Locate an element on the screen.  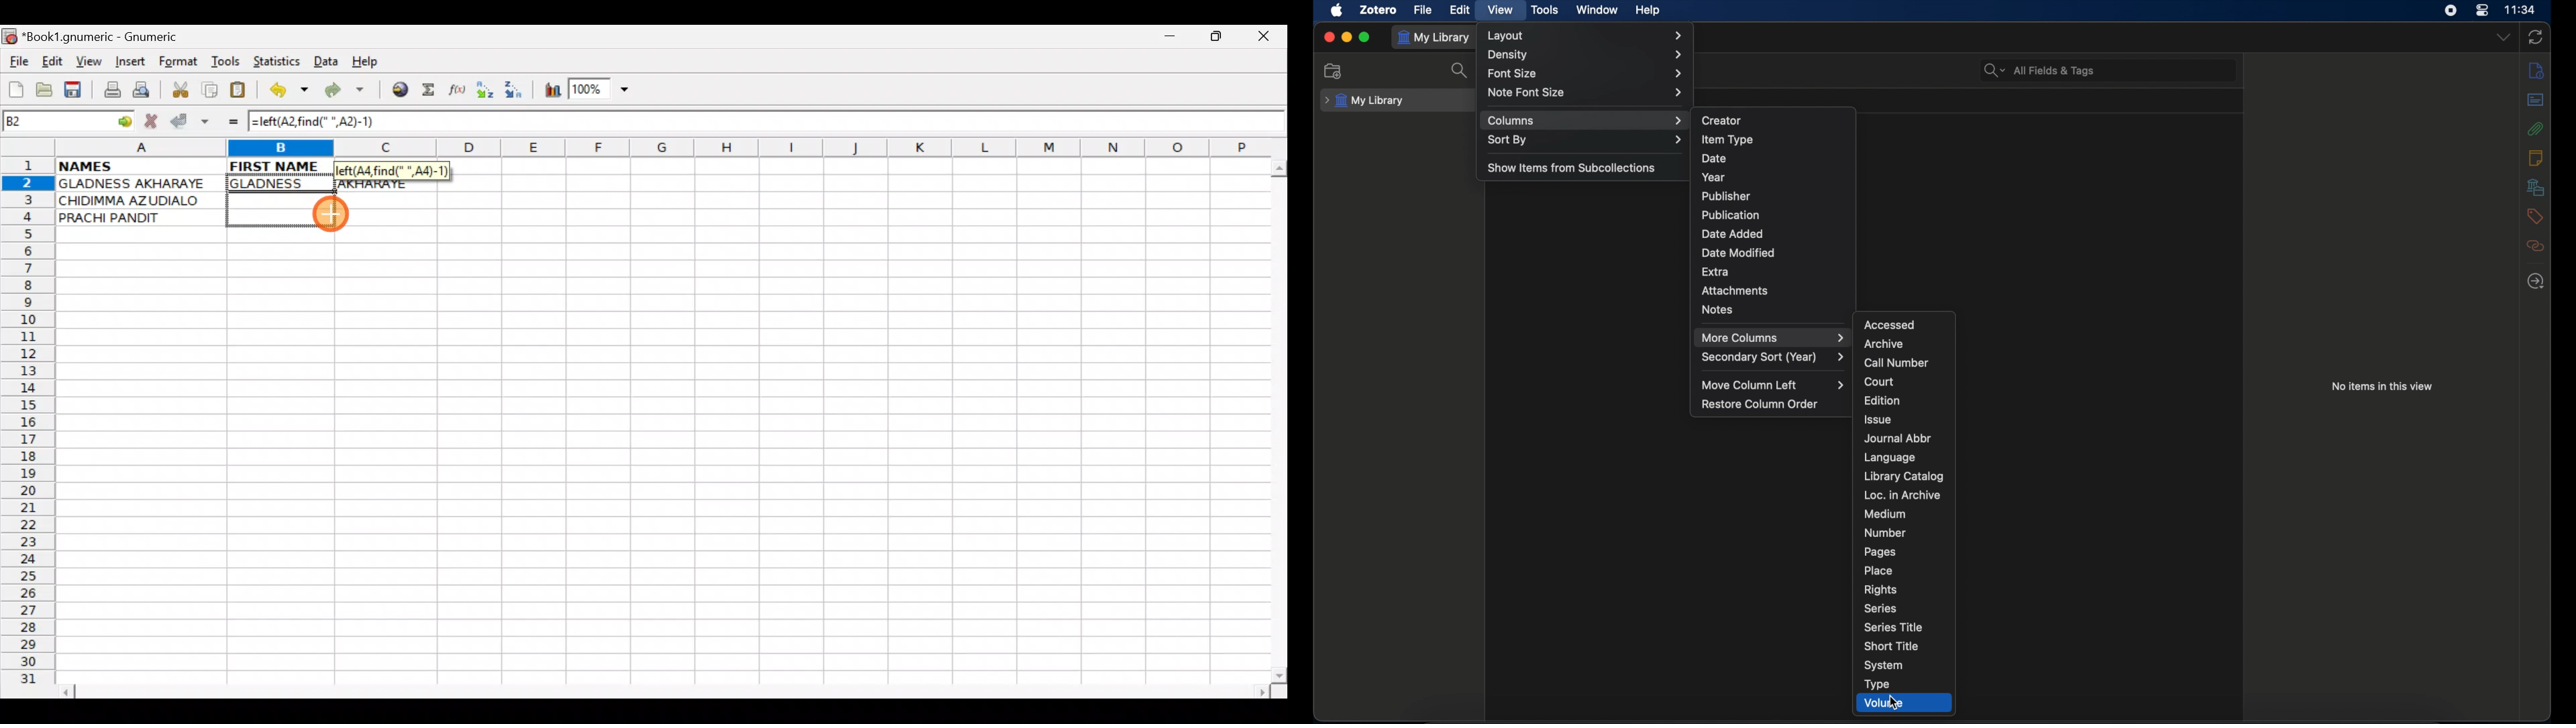
medium is located at coordinates (1884, 514).